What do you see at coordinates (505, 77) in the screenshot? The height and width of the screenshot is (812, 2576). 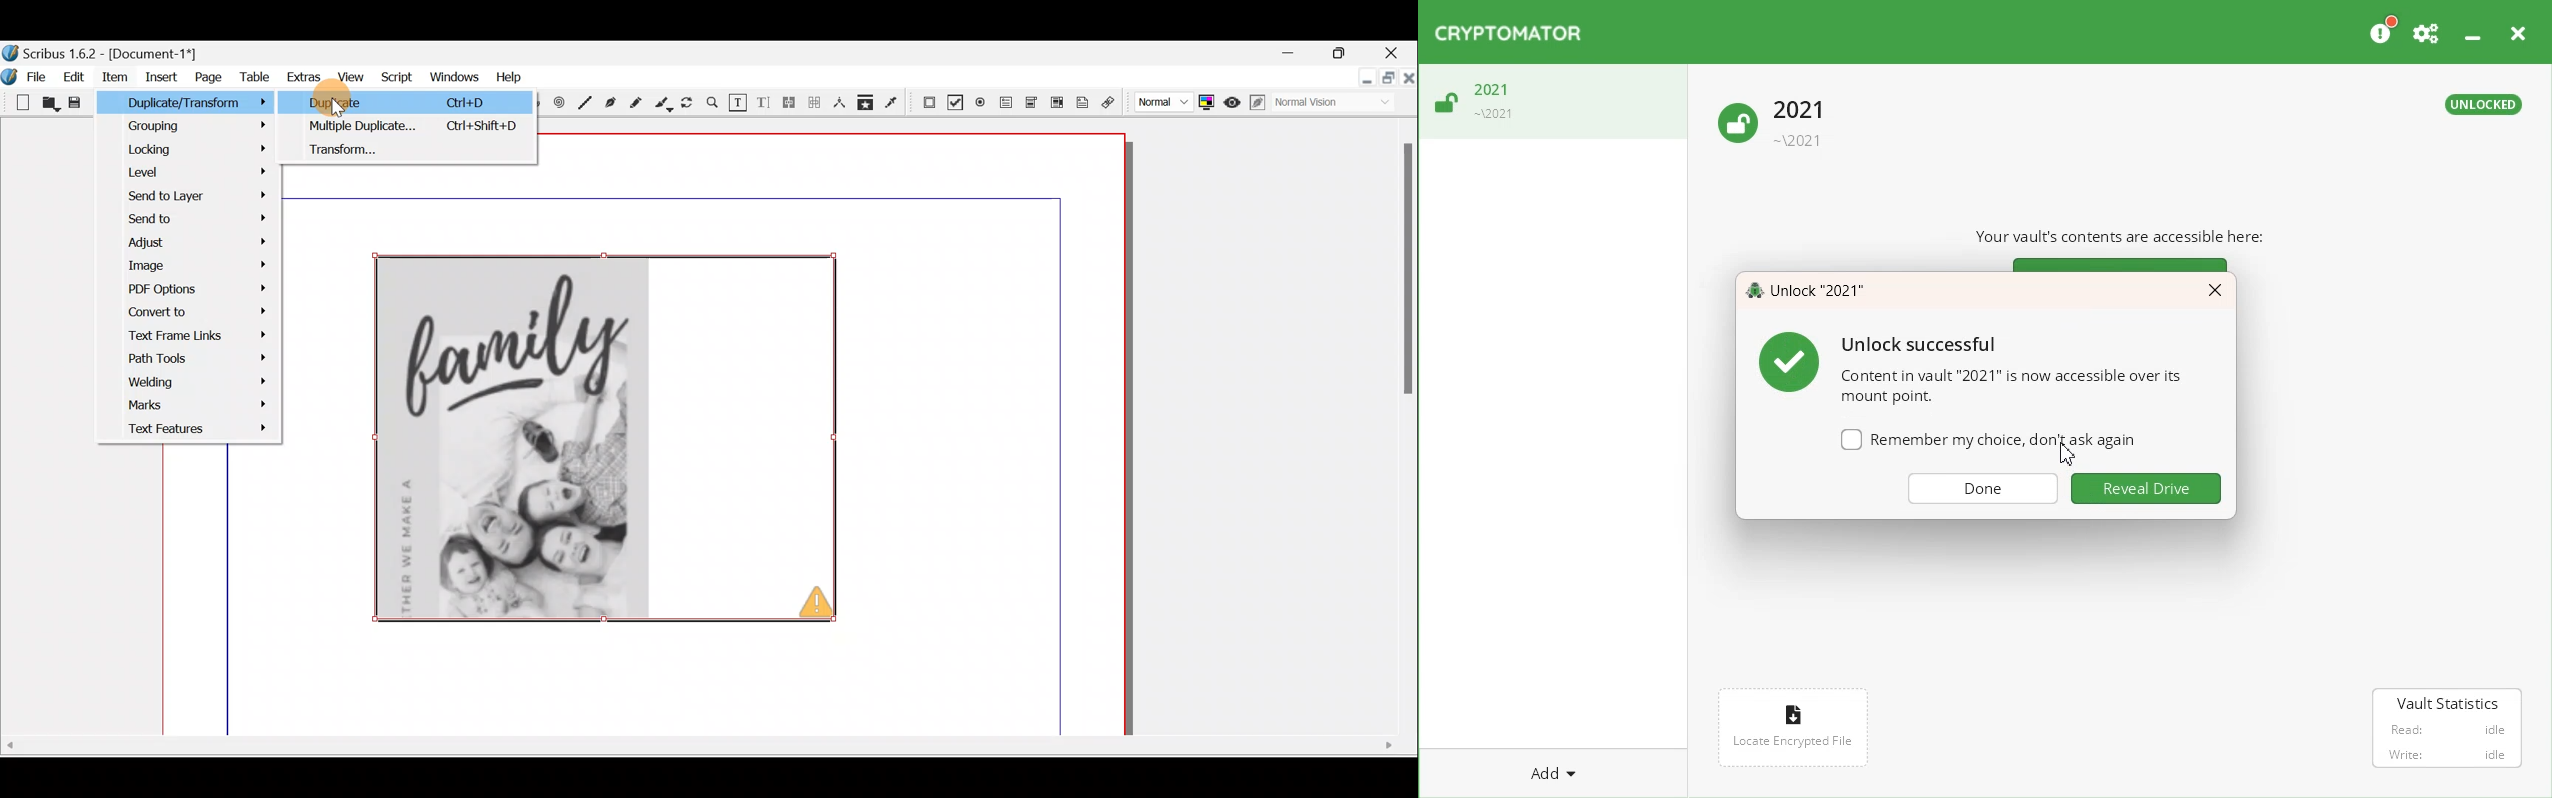 I see `Help` at bounding box center [505, 77].